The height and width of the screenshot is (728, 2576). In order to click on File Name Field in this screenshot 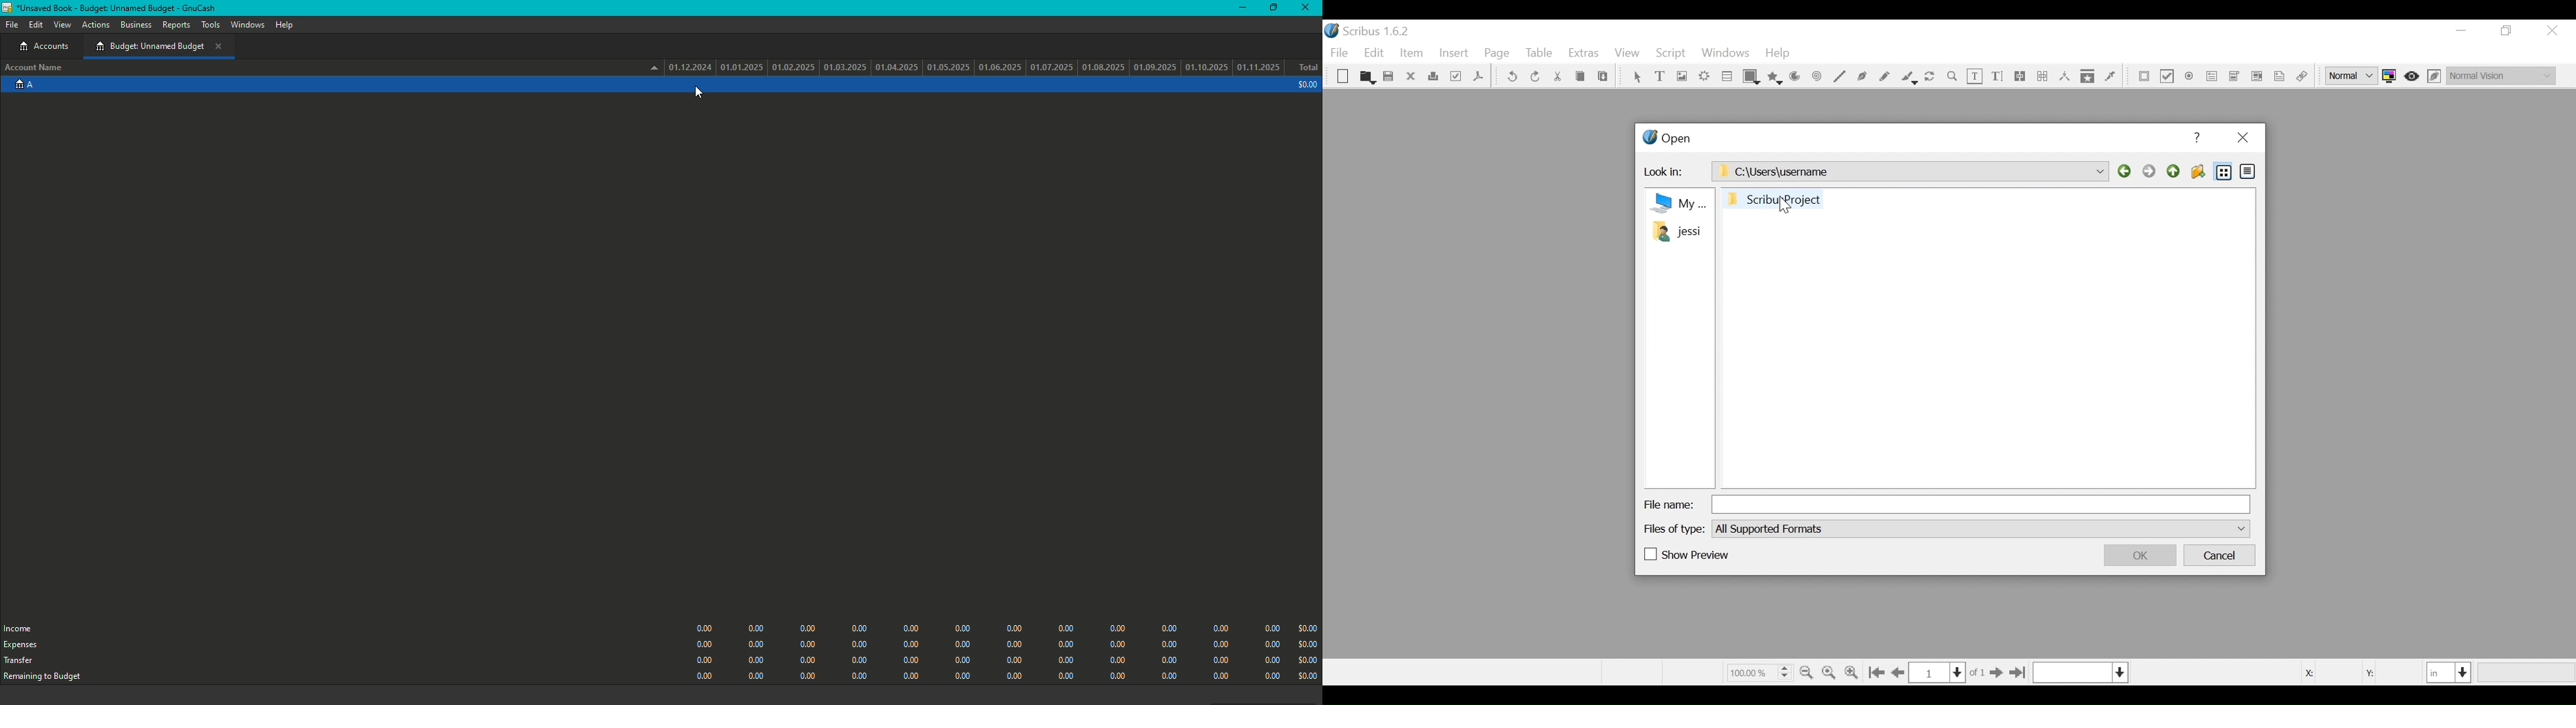, I will do `click(1983, 504)`.